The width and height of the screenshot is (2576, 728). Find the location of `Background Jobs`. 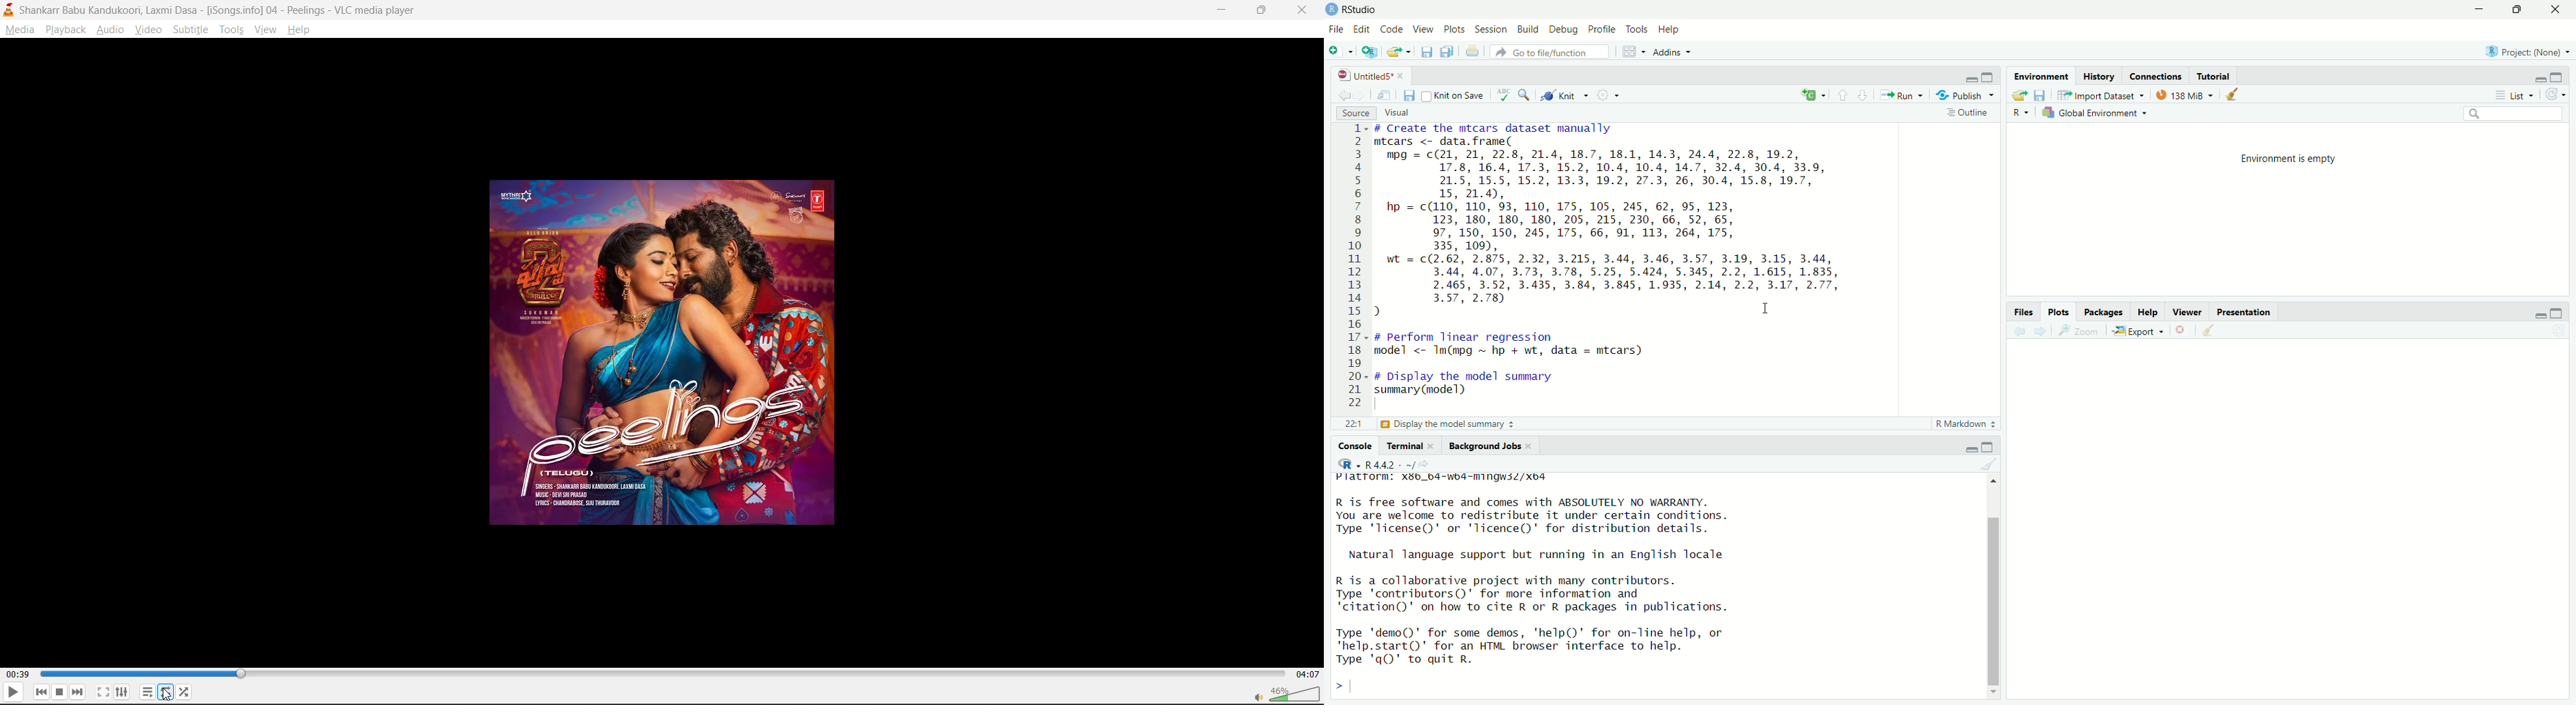

Background Jobs is located at coordinates (1486, 447).